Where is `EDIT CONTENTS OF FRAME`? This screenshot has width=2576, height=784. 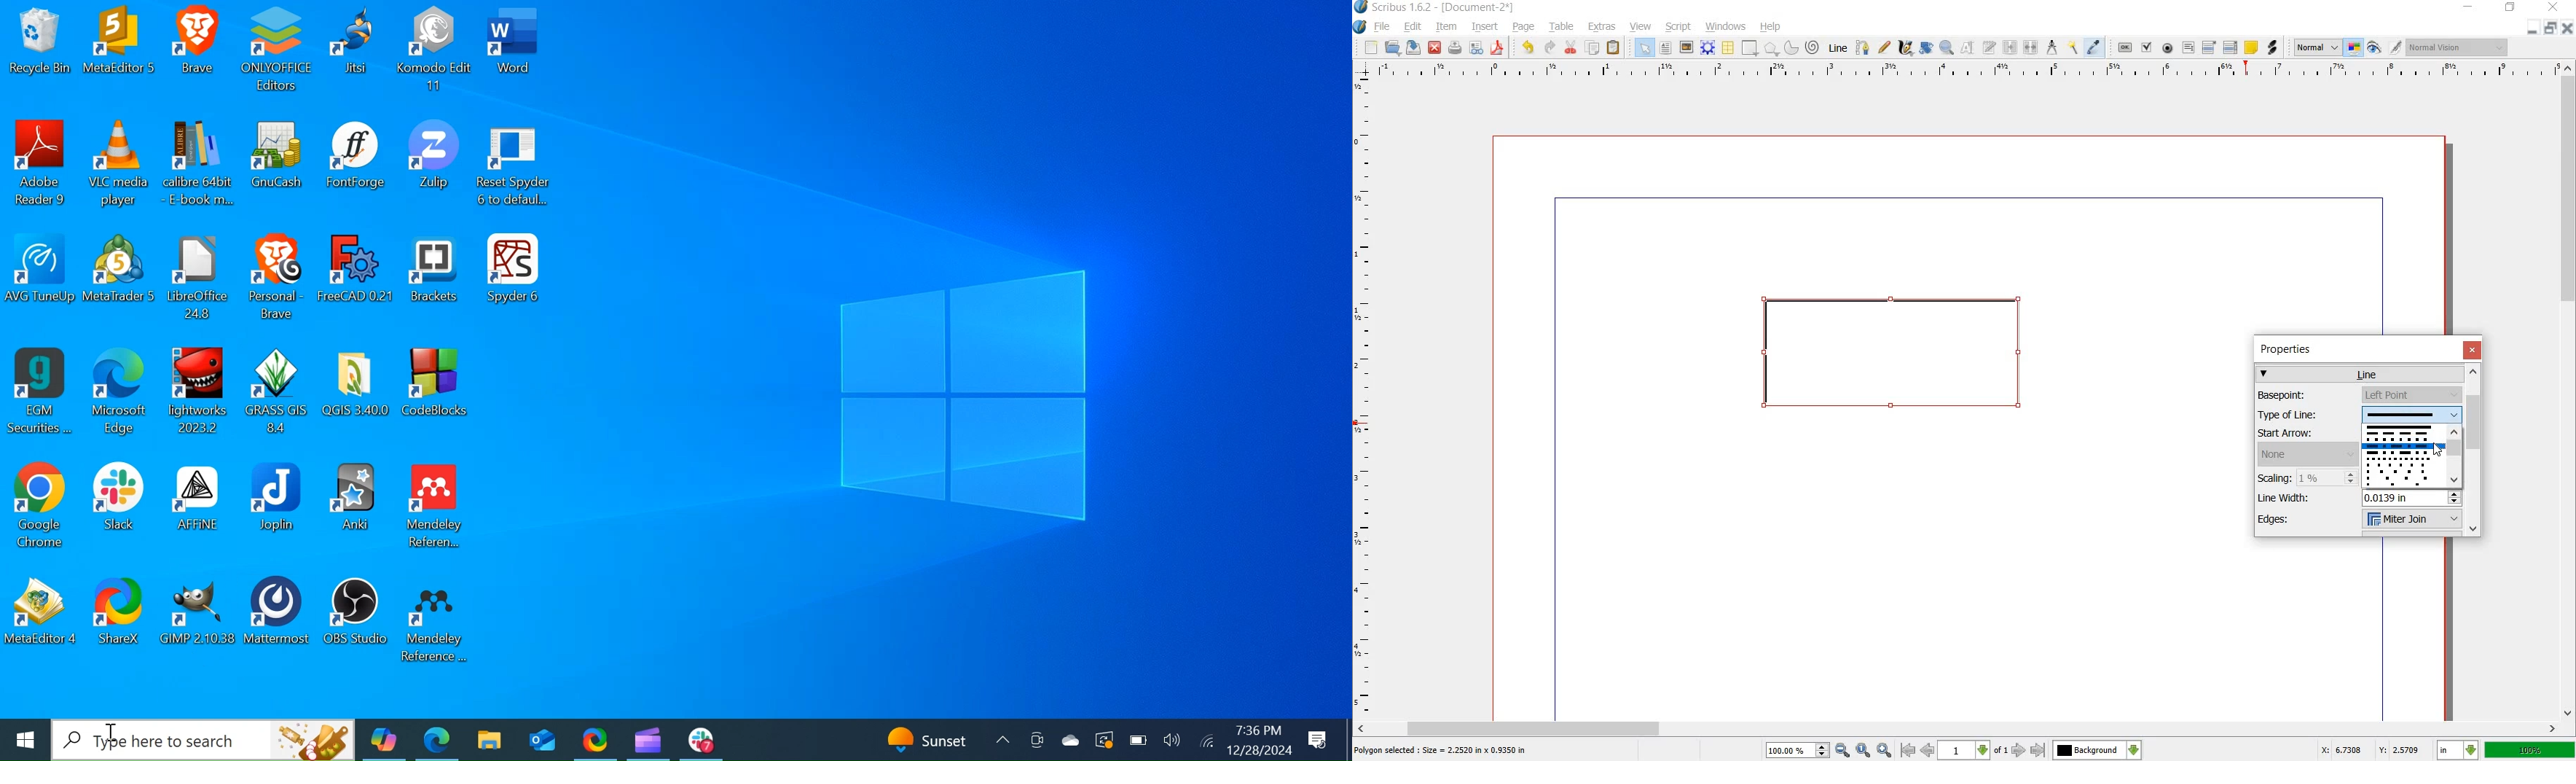
EDIT CONTENTS OF FRAME is located at coordinates (1968, 48).